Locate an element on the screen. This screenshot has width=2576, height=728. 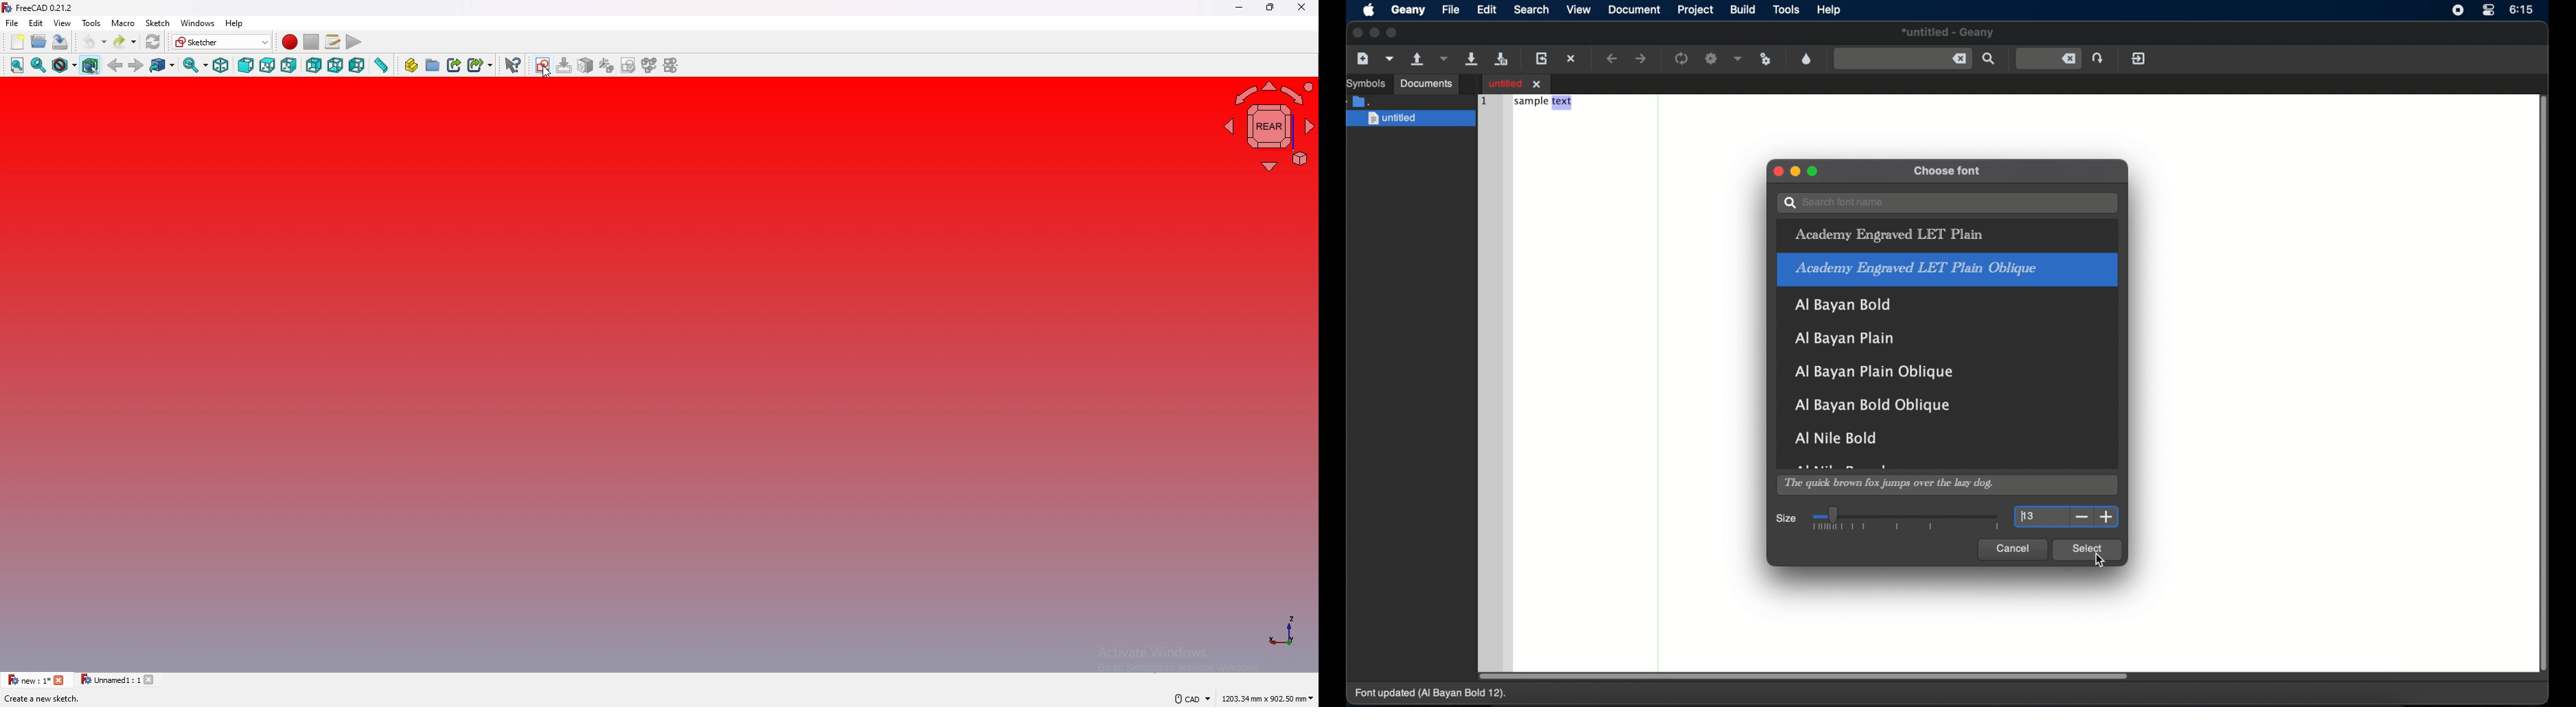
fit all is located at coordinates (16, 65).